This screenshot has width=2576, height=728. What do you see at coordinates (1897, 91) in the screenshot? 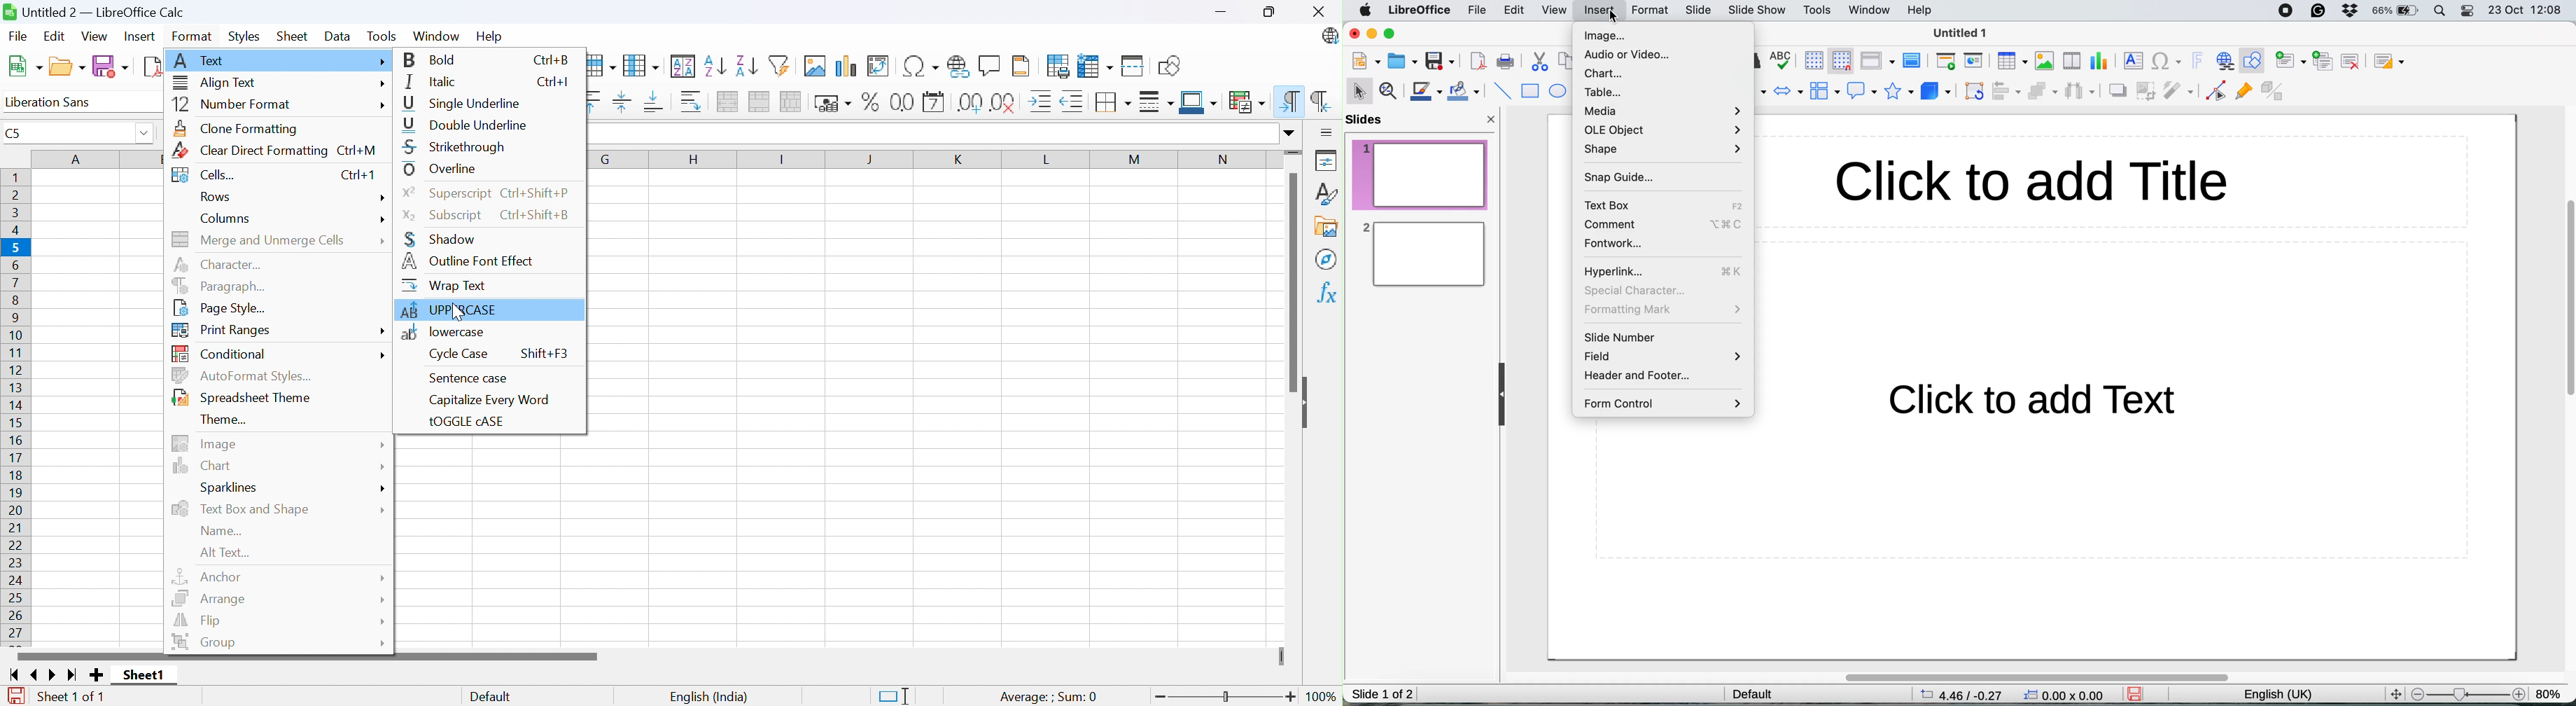
I see `stars and banners` at bounding box center [1897, 91].